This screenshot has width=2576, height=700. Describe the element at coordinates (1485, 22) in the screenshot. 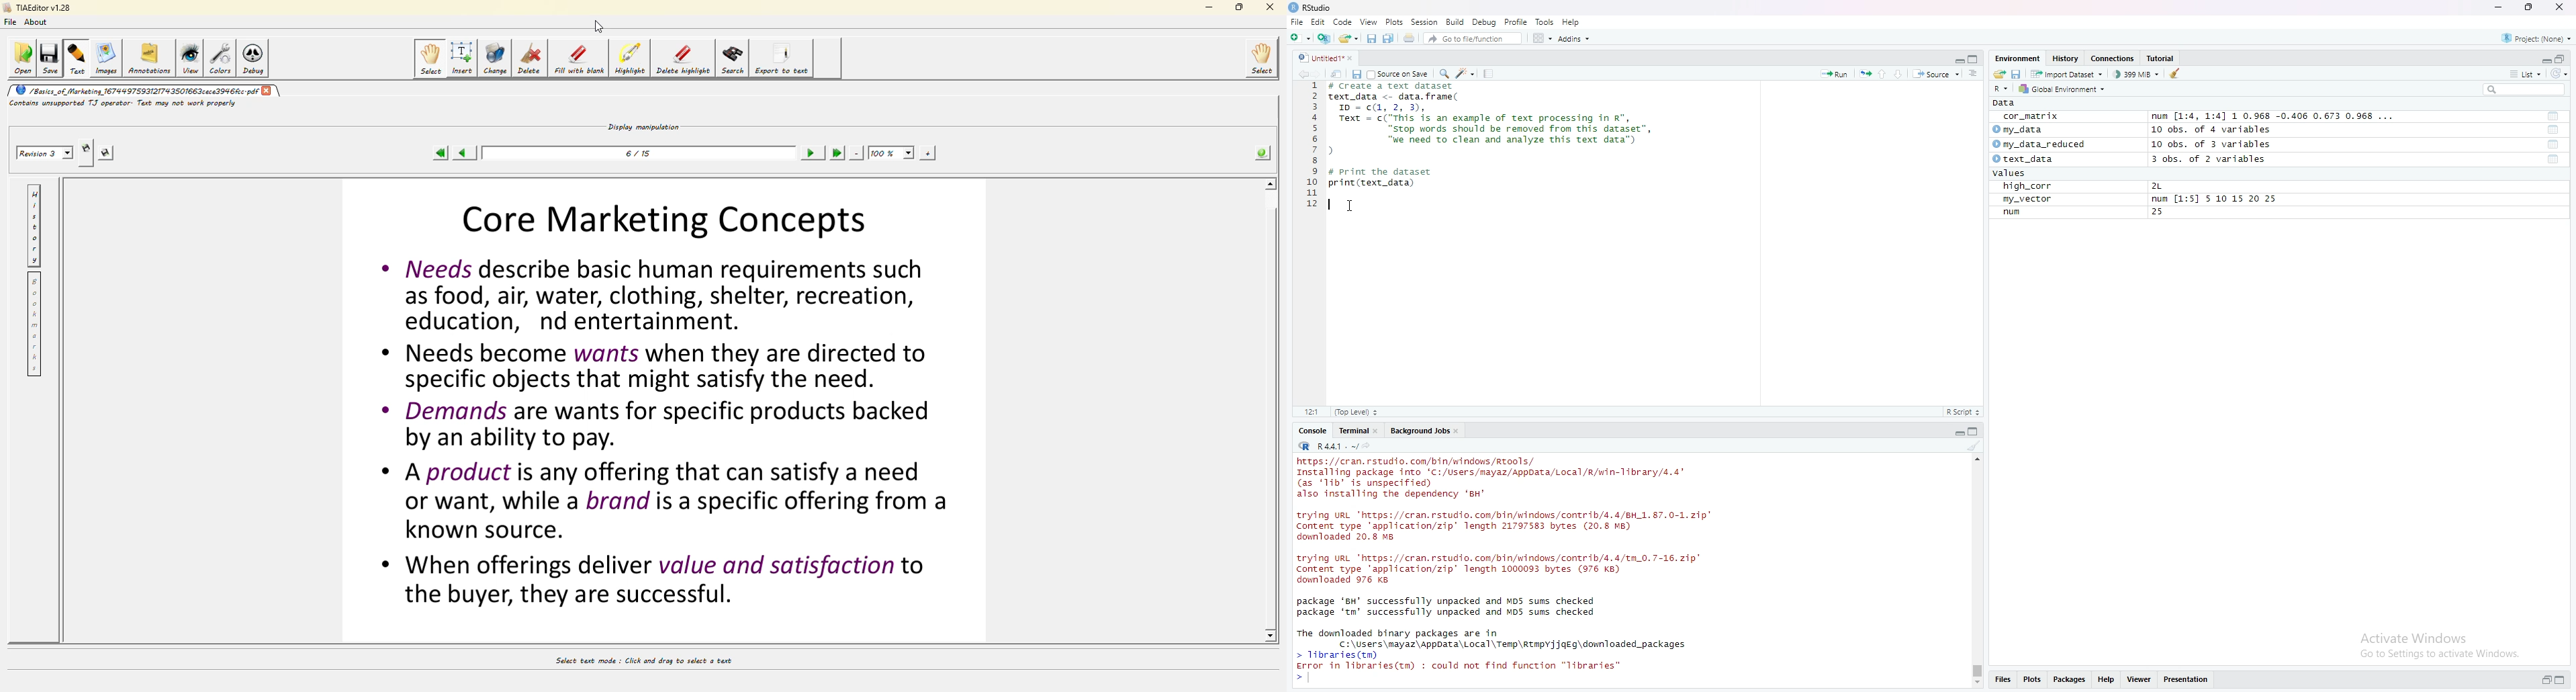

I see `debug` at that location.